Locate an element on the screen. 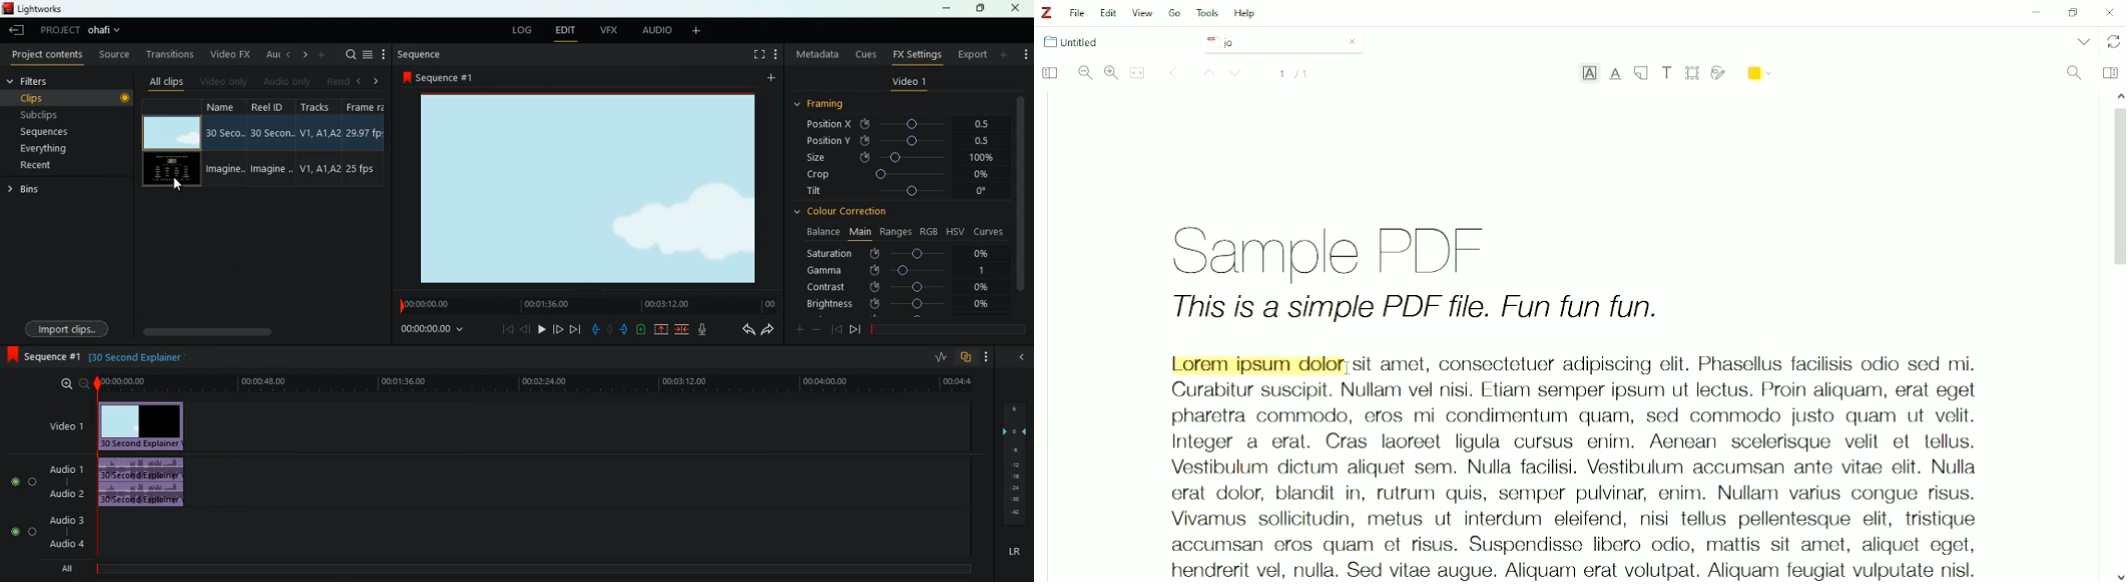 This screenshot has height=588, width=2128. more is located at coordinates (323, 54).